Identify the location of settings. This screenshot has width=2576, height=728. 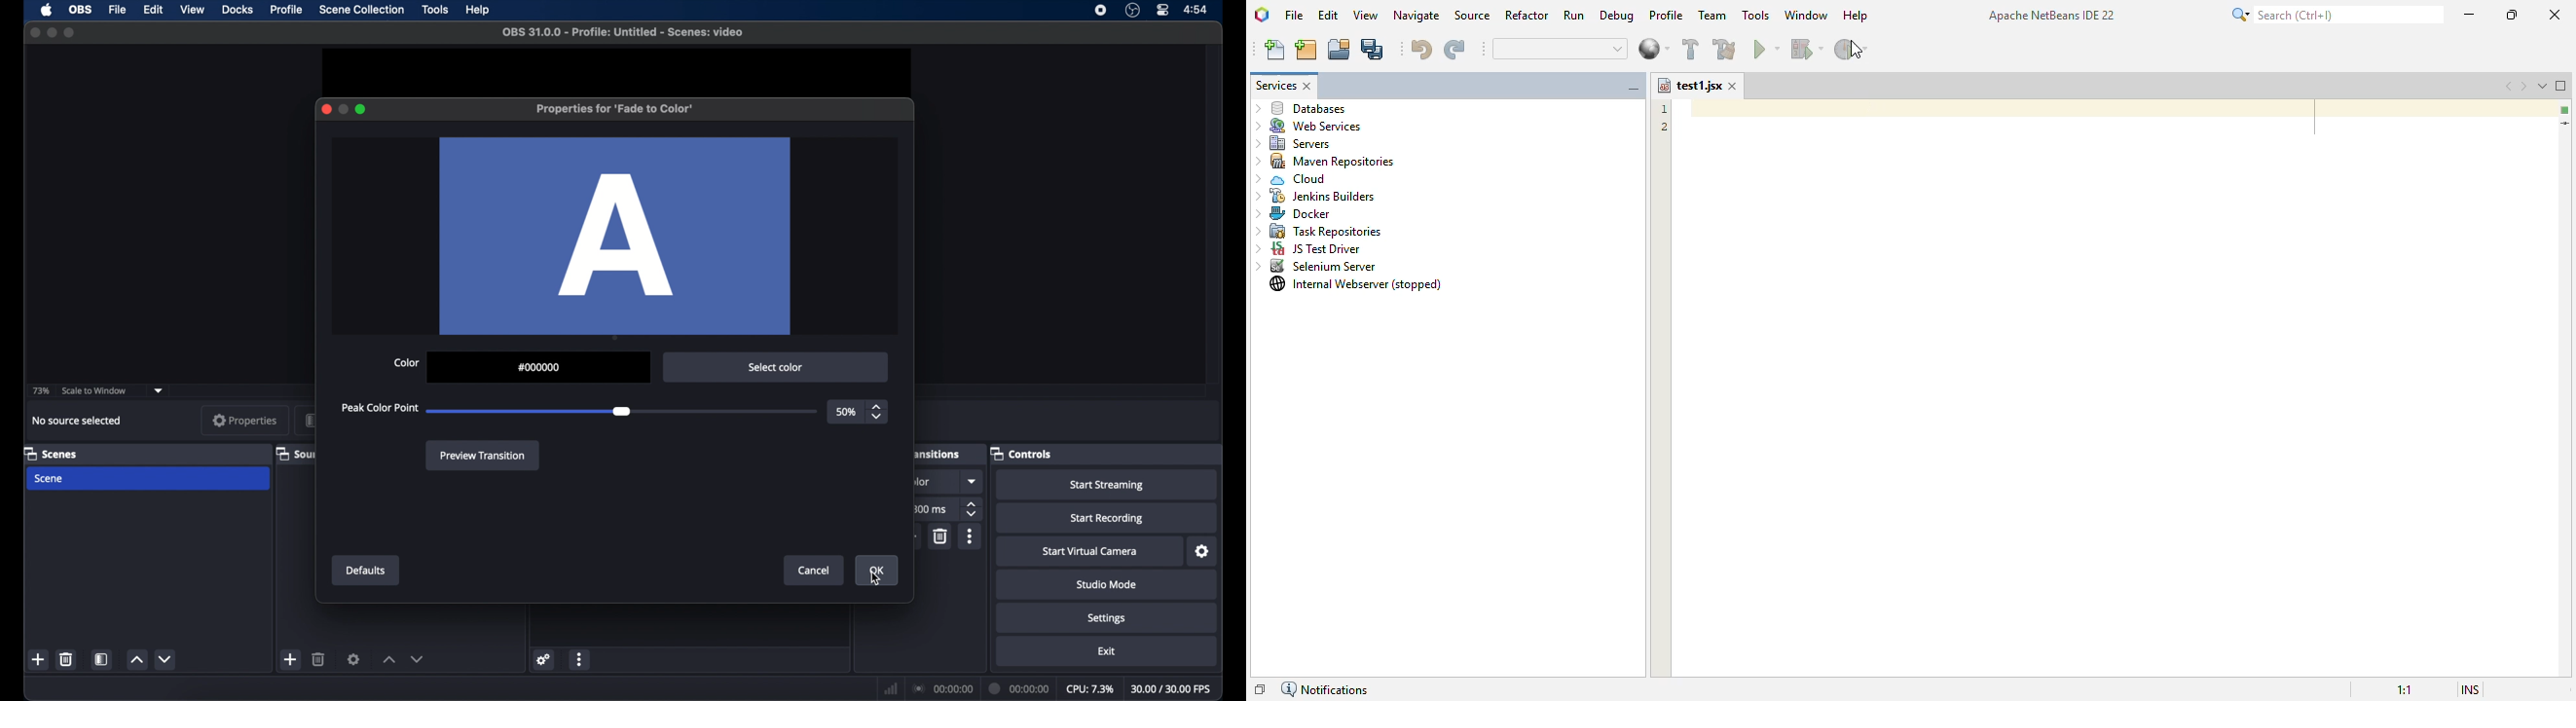
(543, 659).